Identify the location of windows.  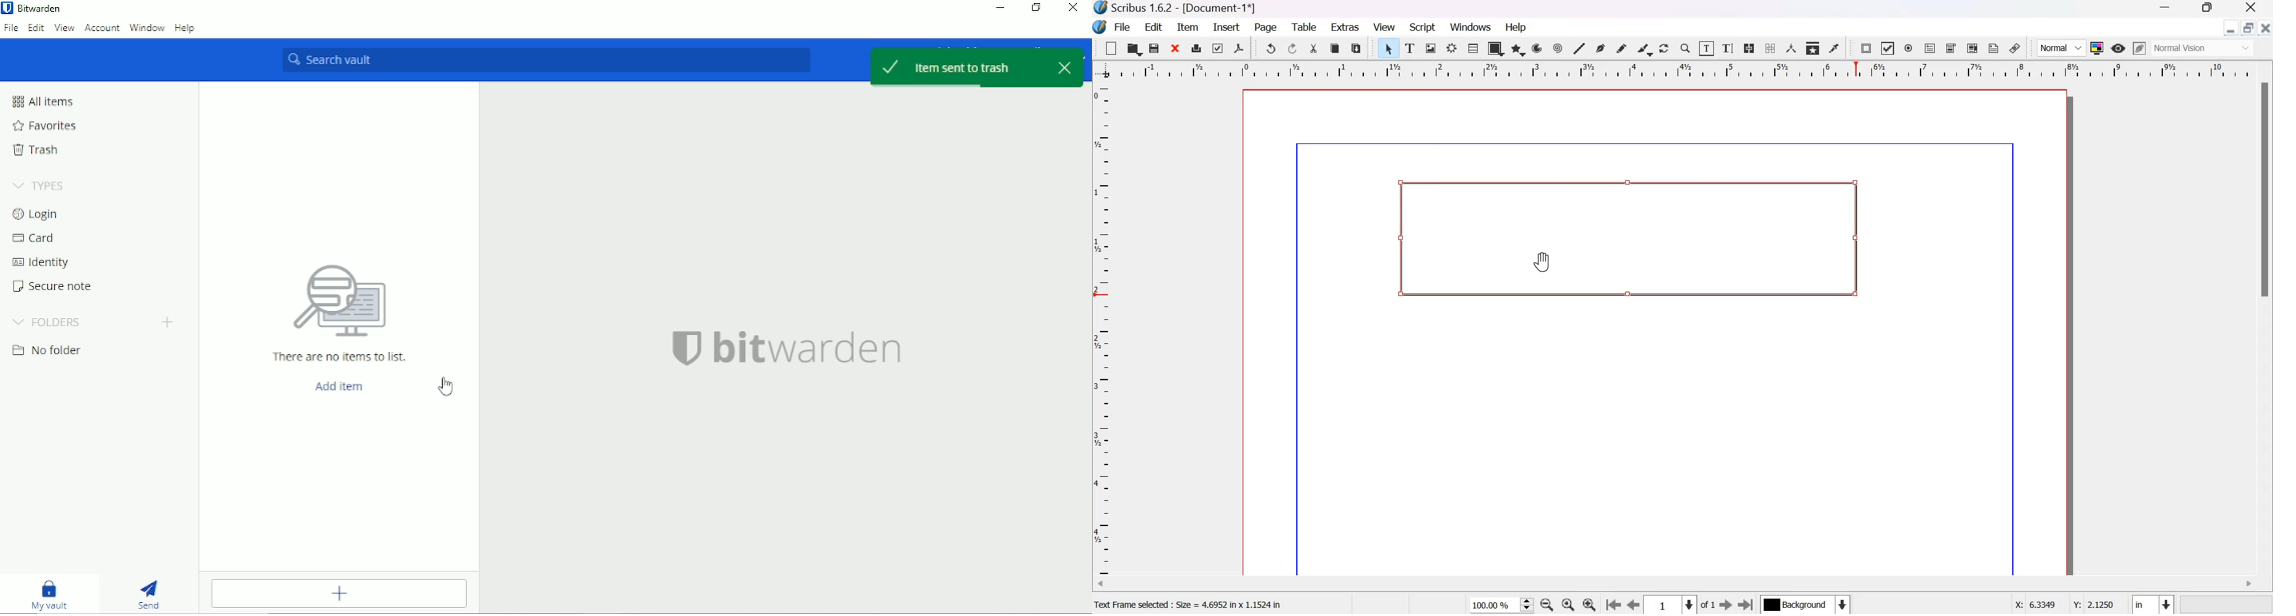
(1472, 28).